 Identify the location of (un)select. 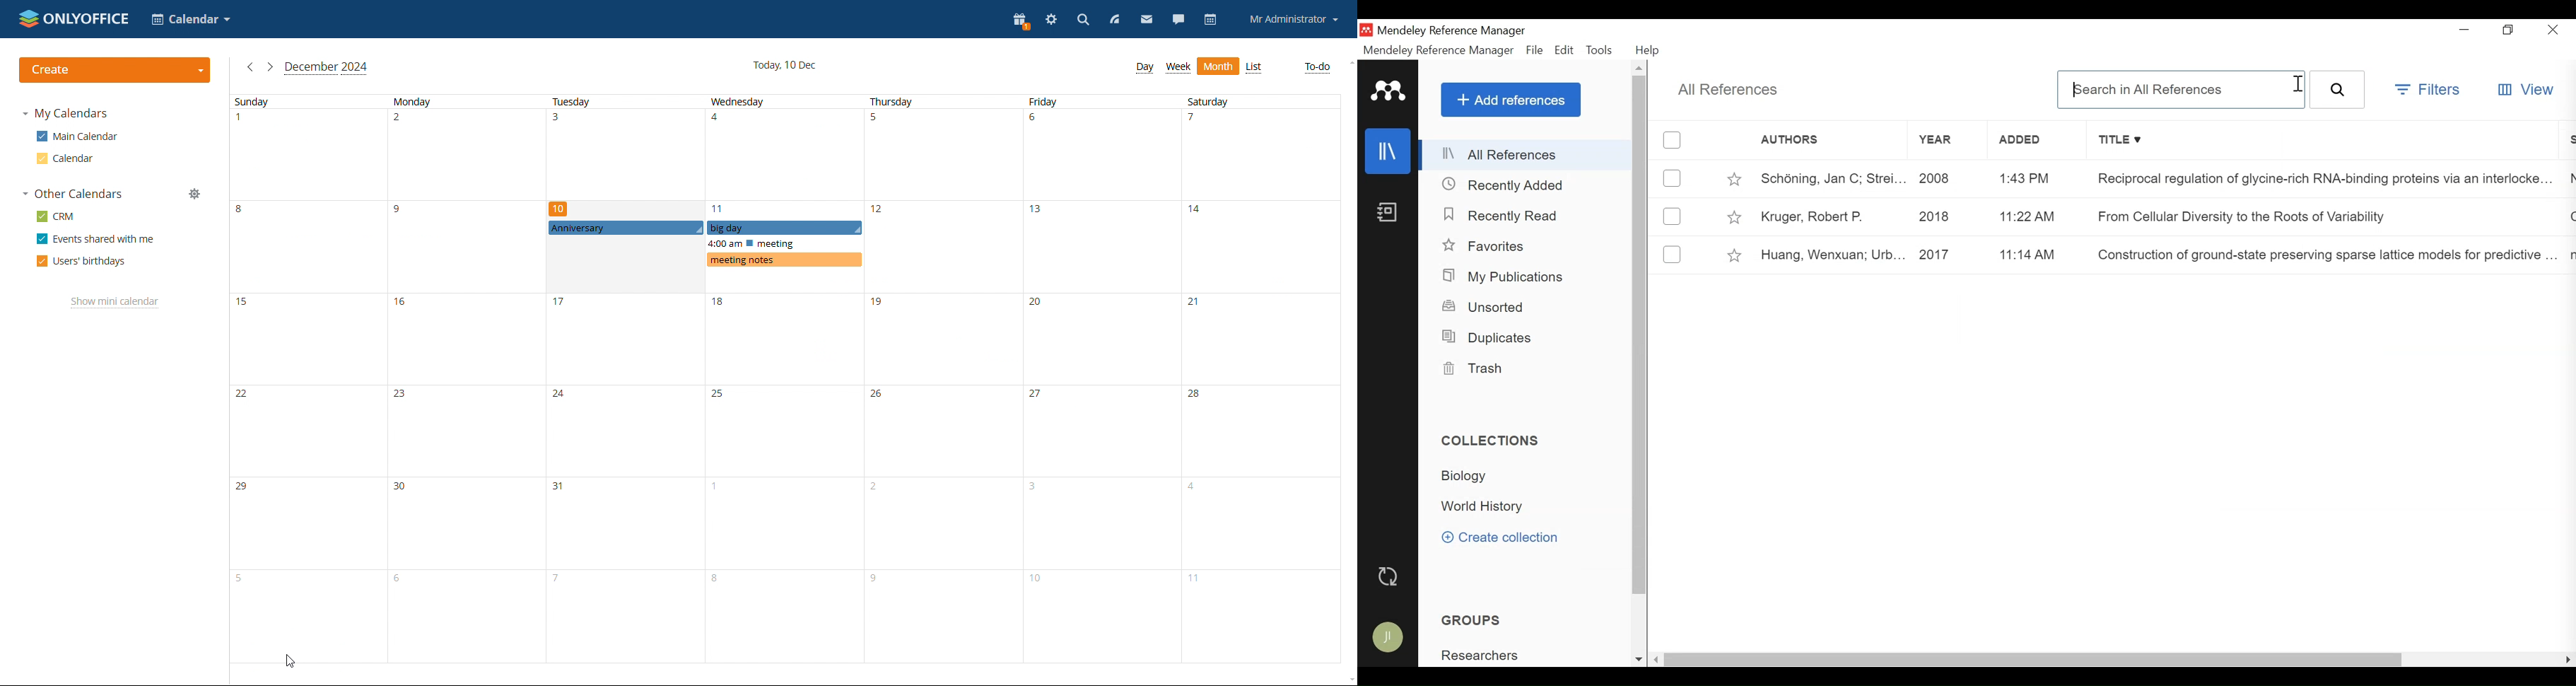
(1673, 178).